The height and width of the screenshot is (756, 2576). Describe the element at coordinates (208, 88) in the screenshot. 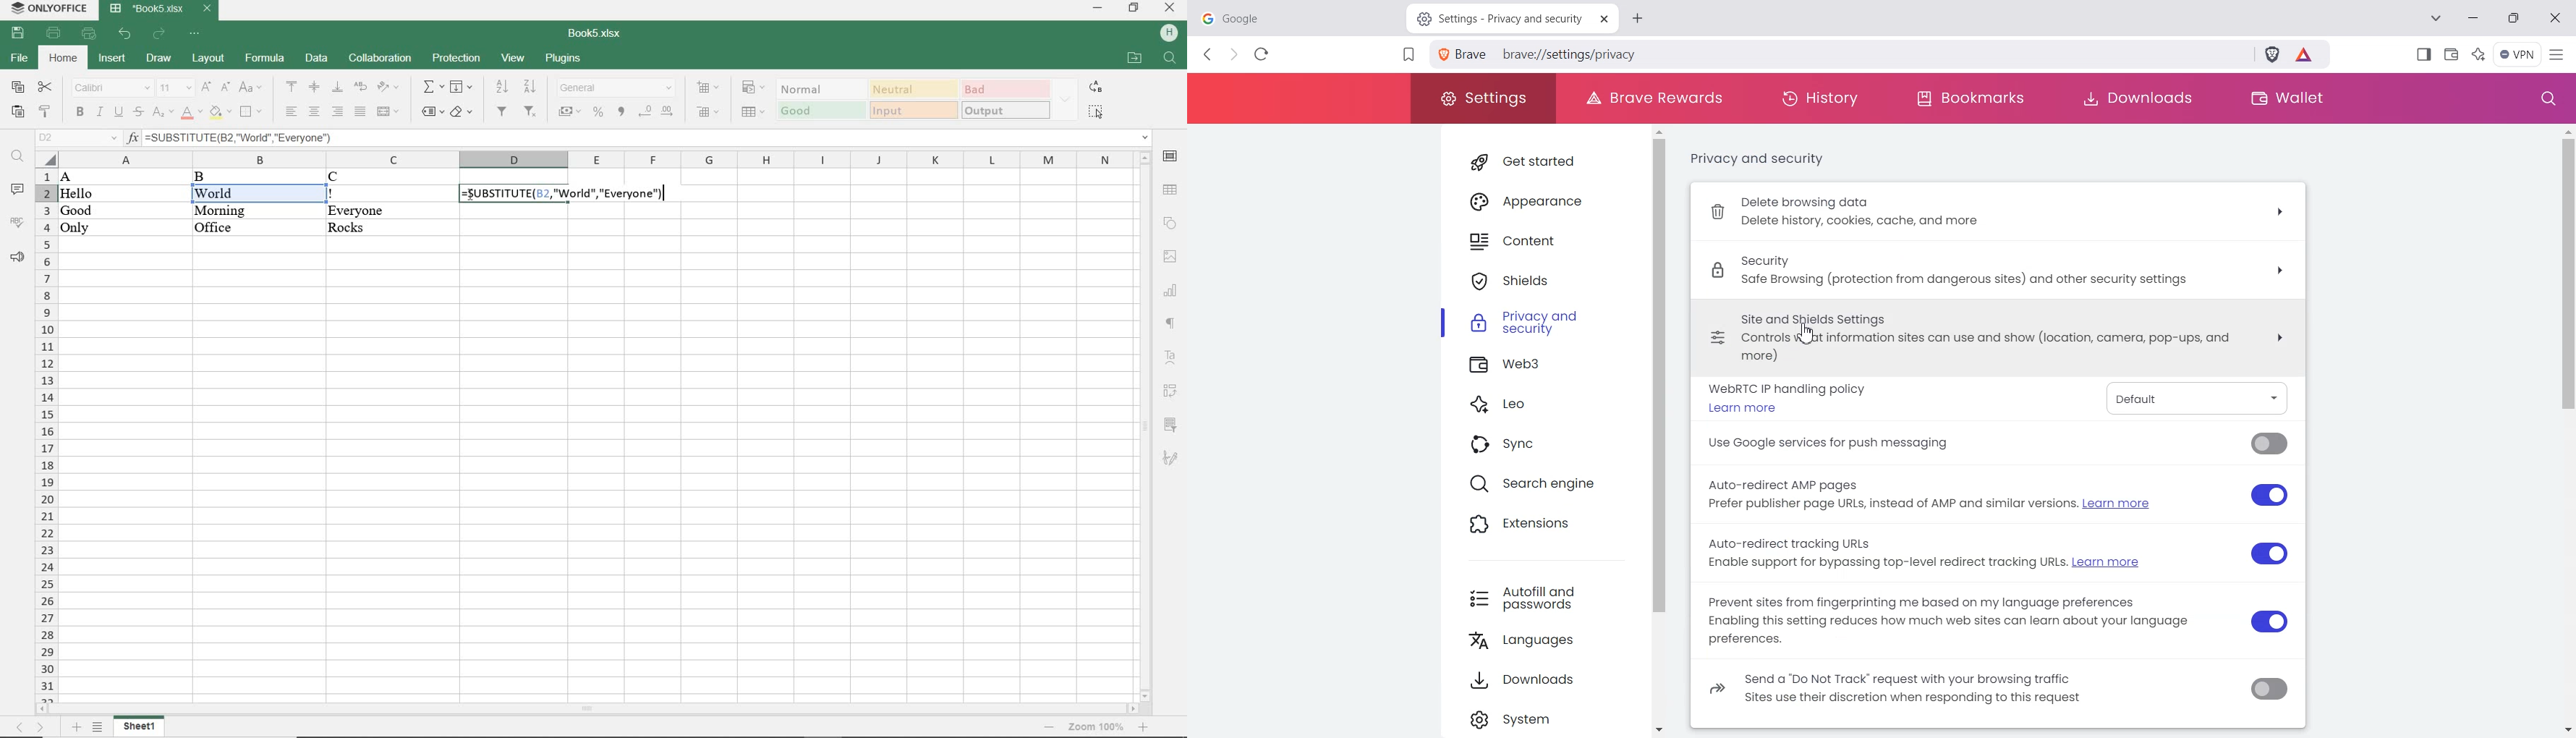

I see `increment font size` at that location.